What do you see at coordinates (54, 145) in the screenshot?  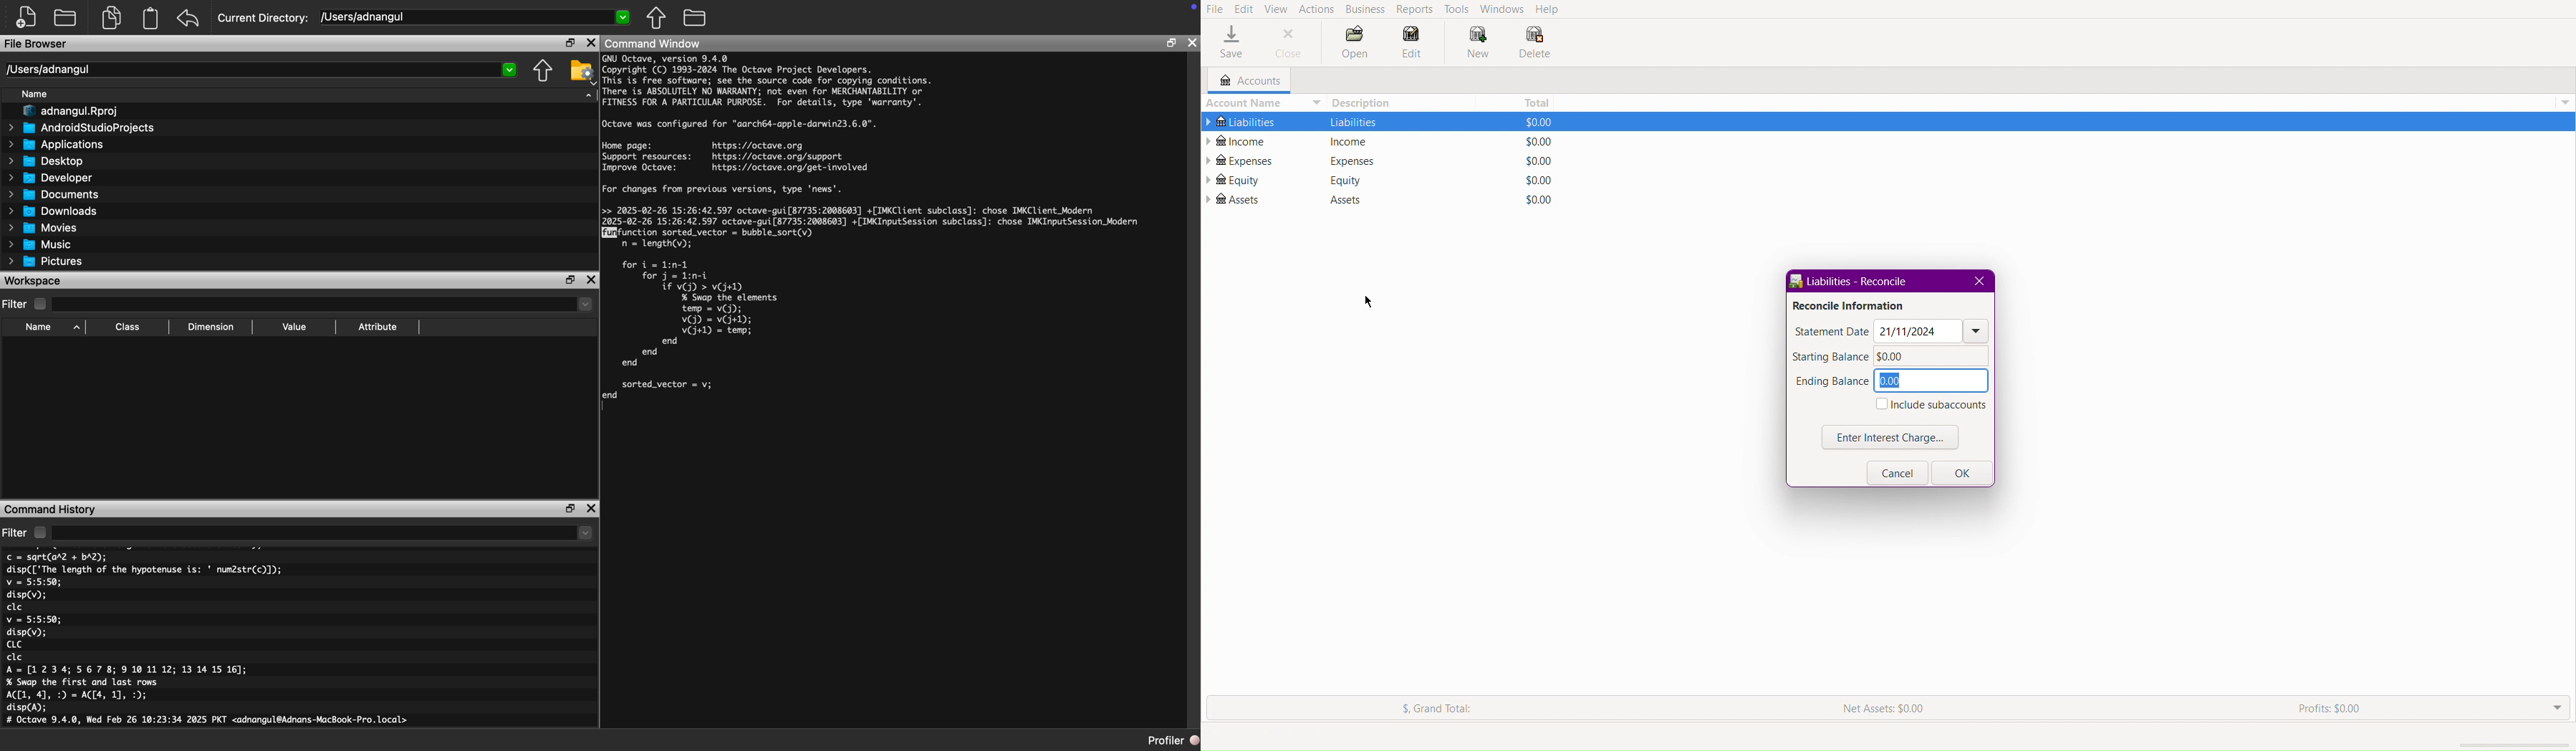 I see `Applications` at bounding box center [54, 145].